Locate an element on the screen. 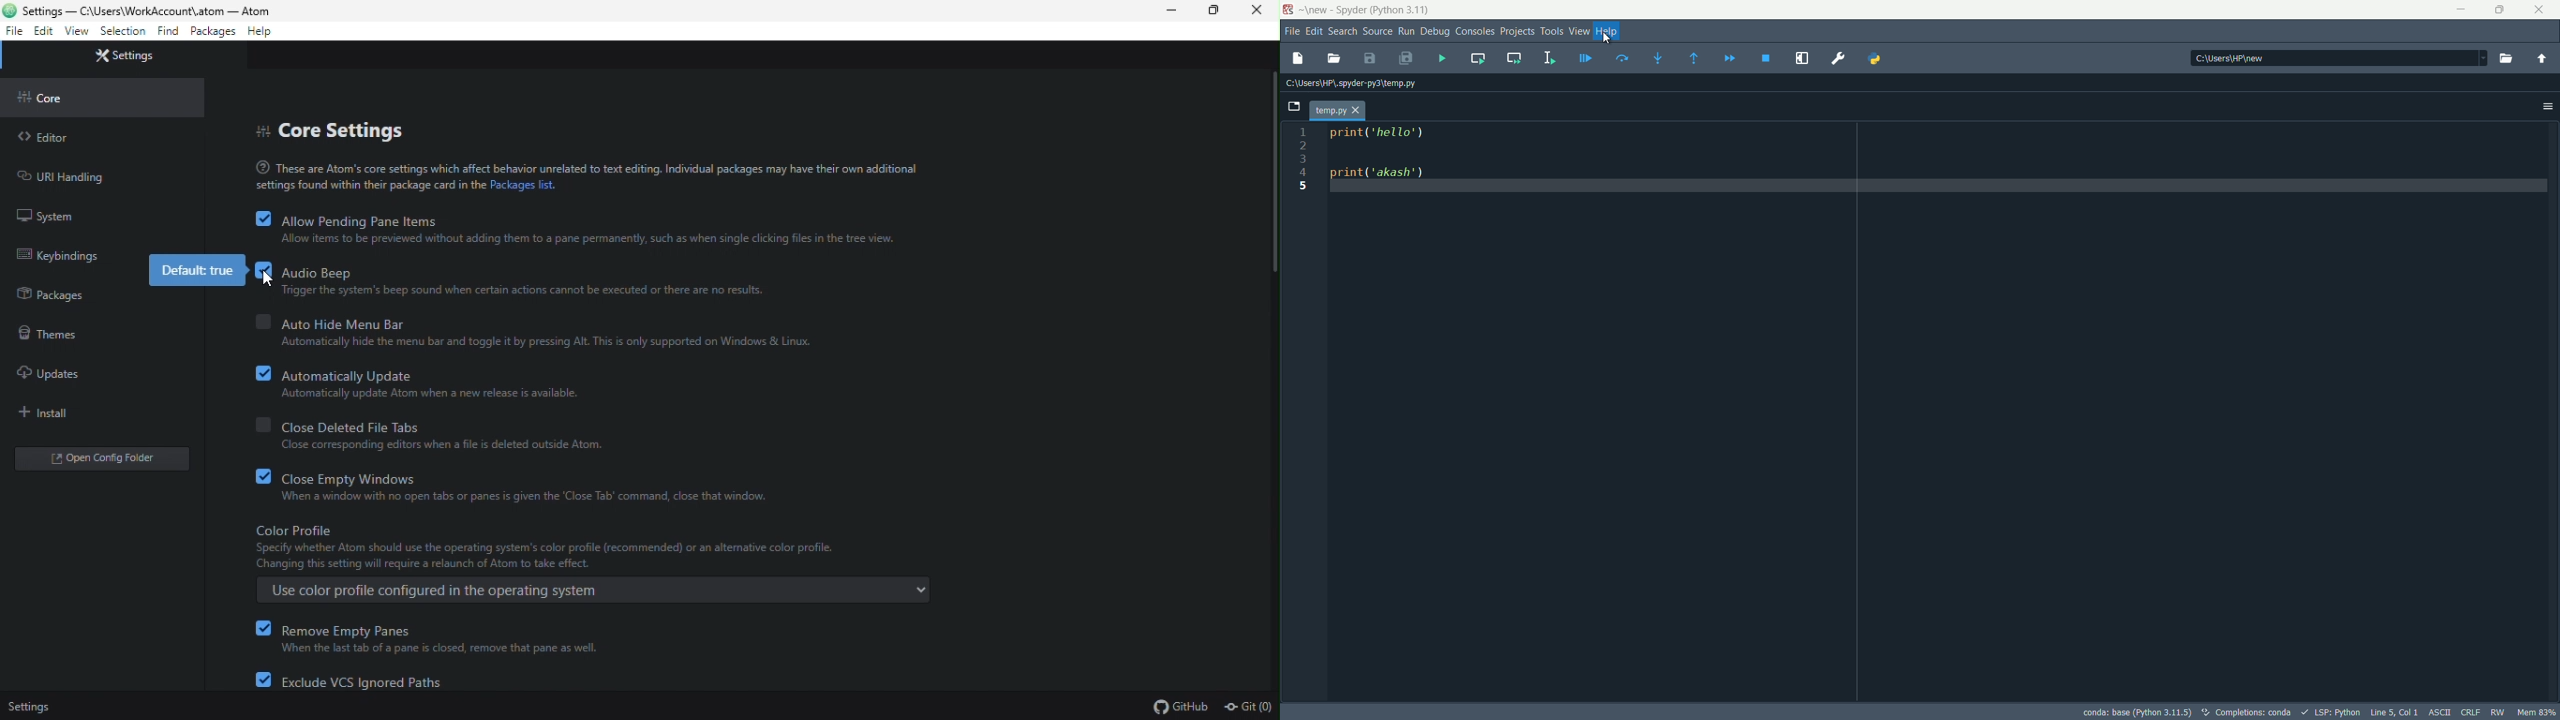 The image size is (2576, 728). 1 2 3 4 5 is located at coordinates (1303, 161).